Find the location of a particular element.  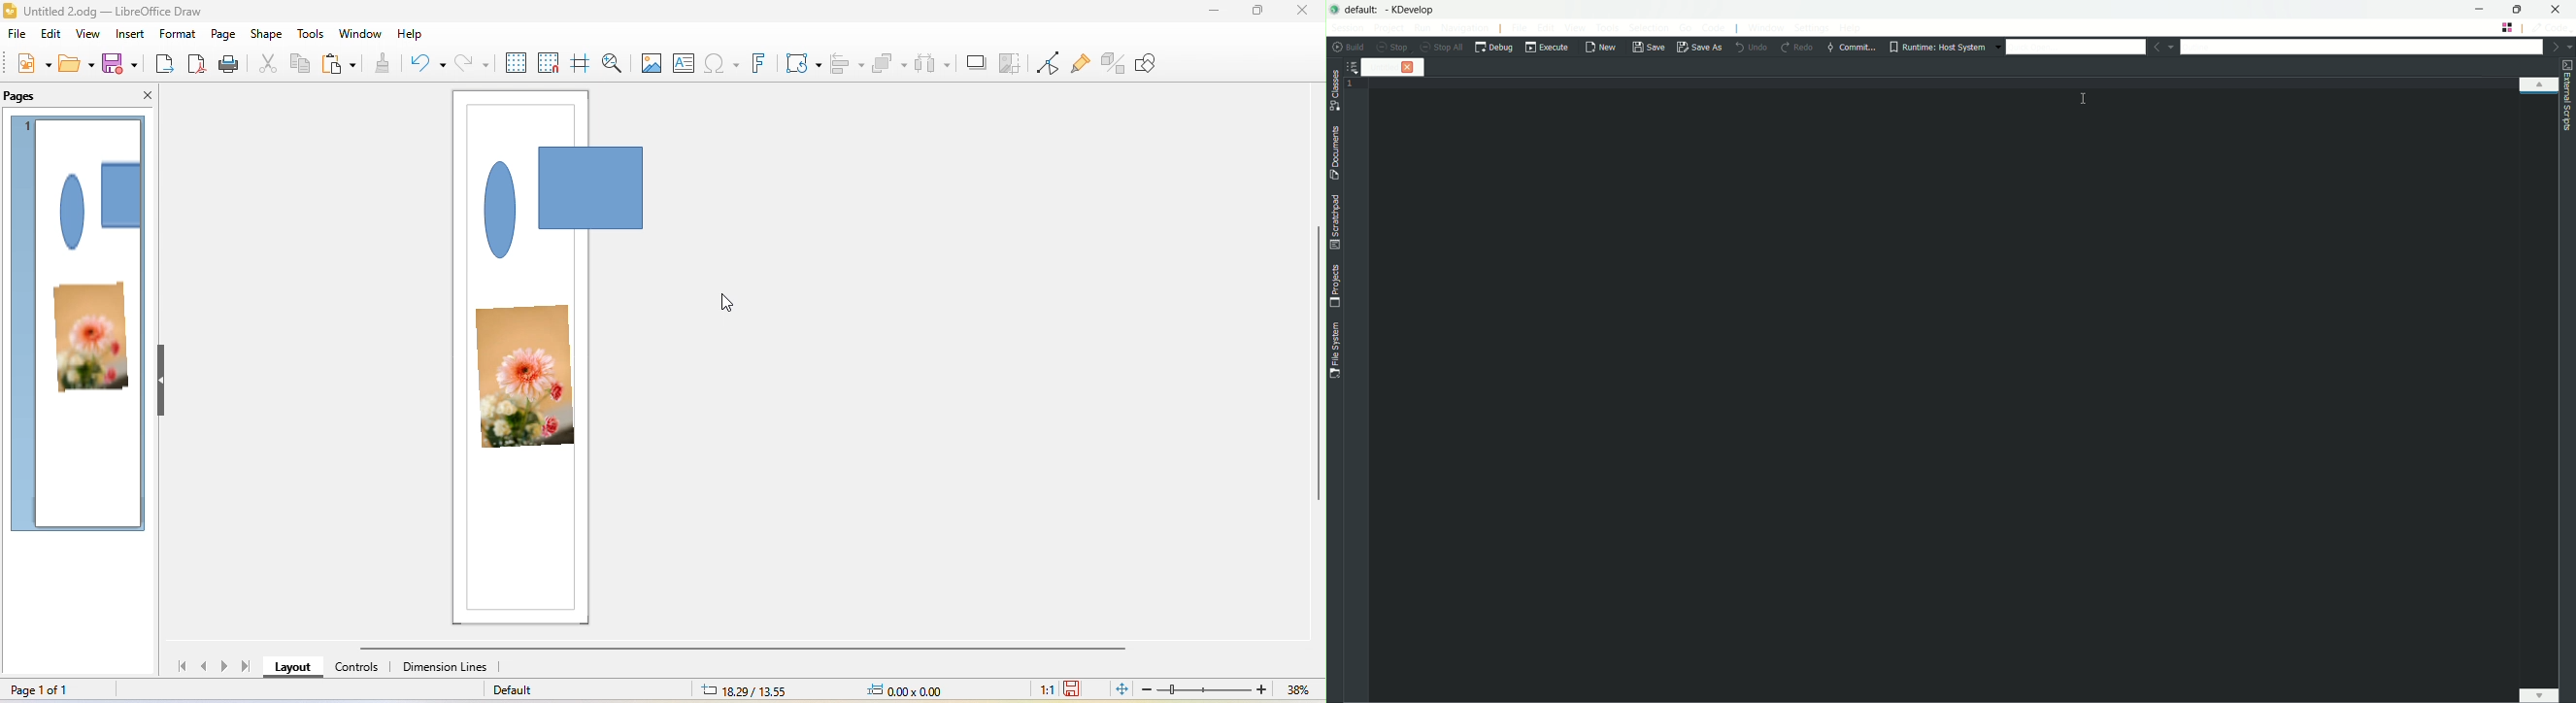

zoom and pan is located at coordinates (619, 62).